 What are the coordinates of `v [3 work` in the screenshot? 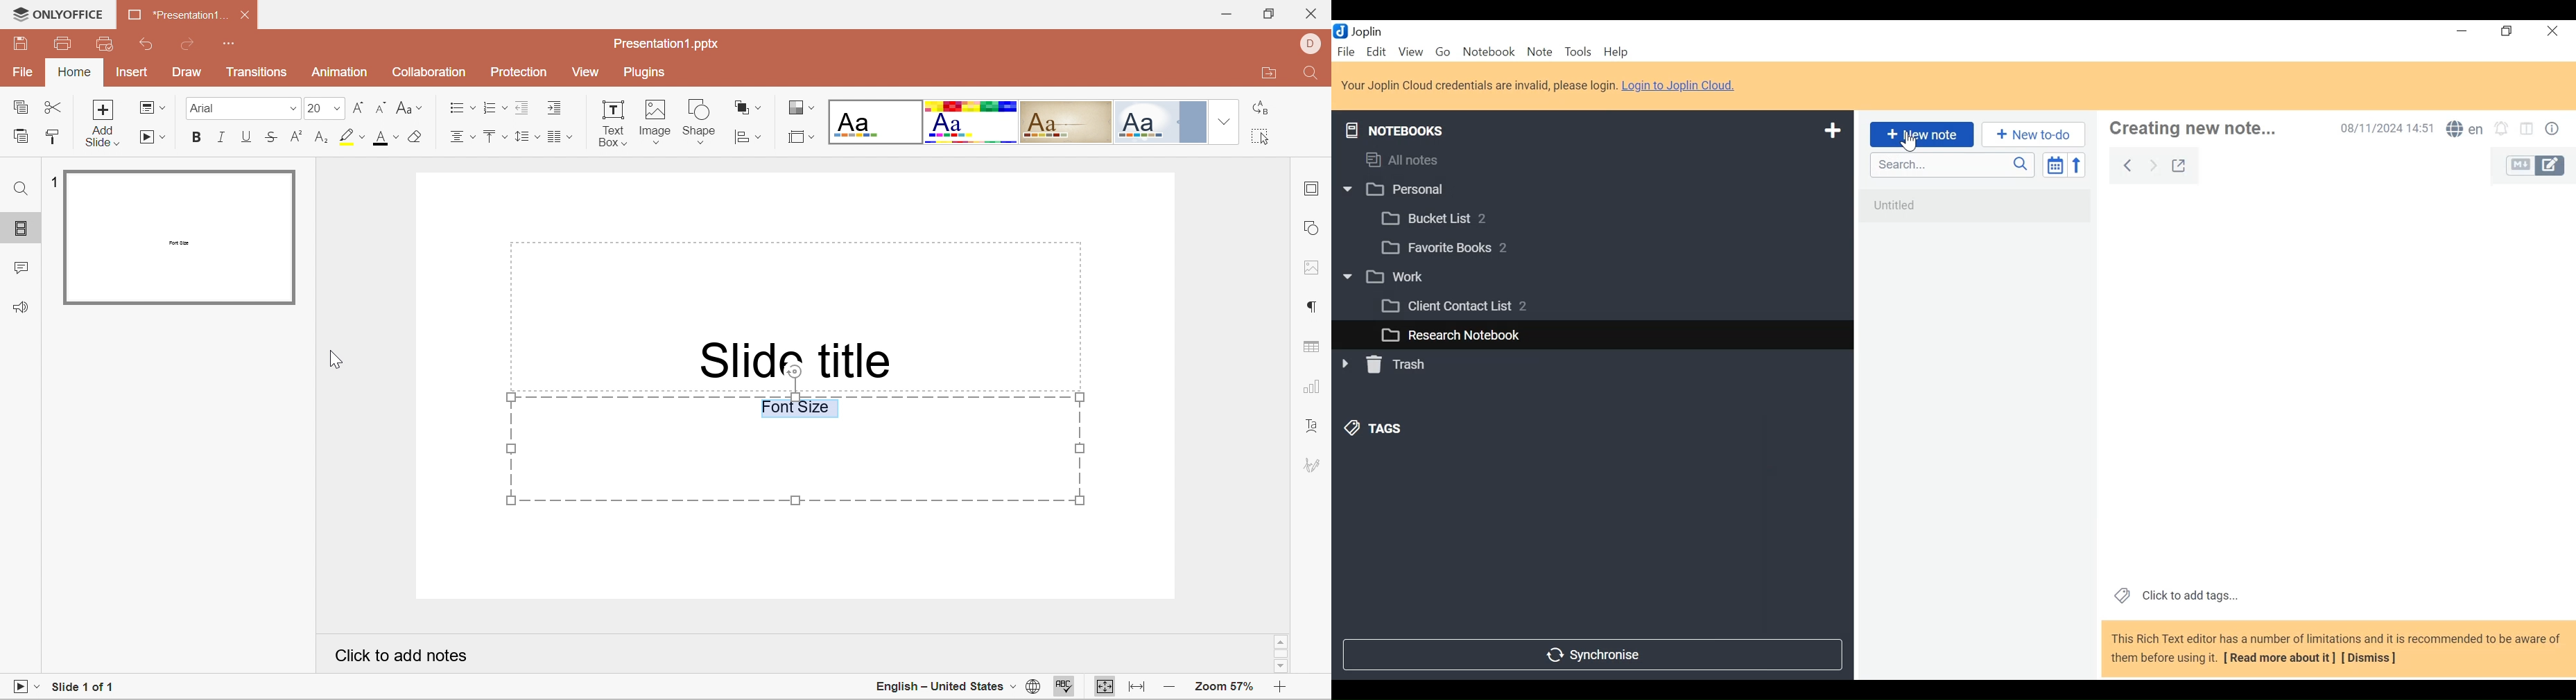 It's located at (1398, 277).